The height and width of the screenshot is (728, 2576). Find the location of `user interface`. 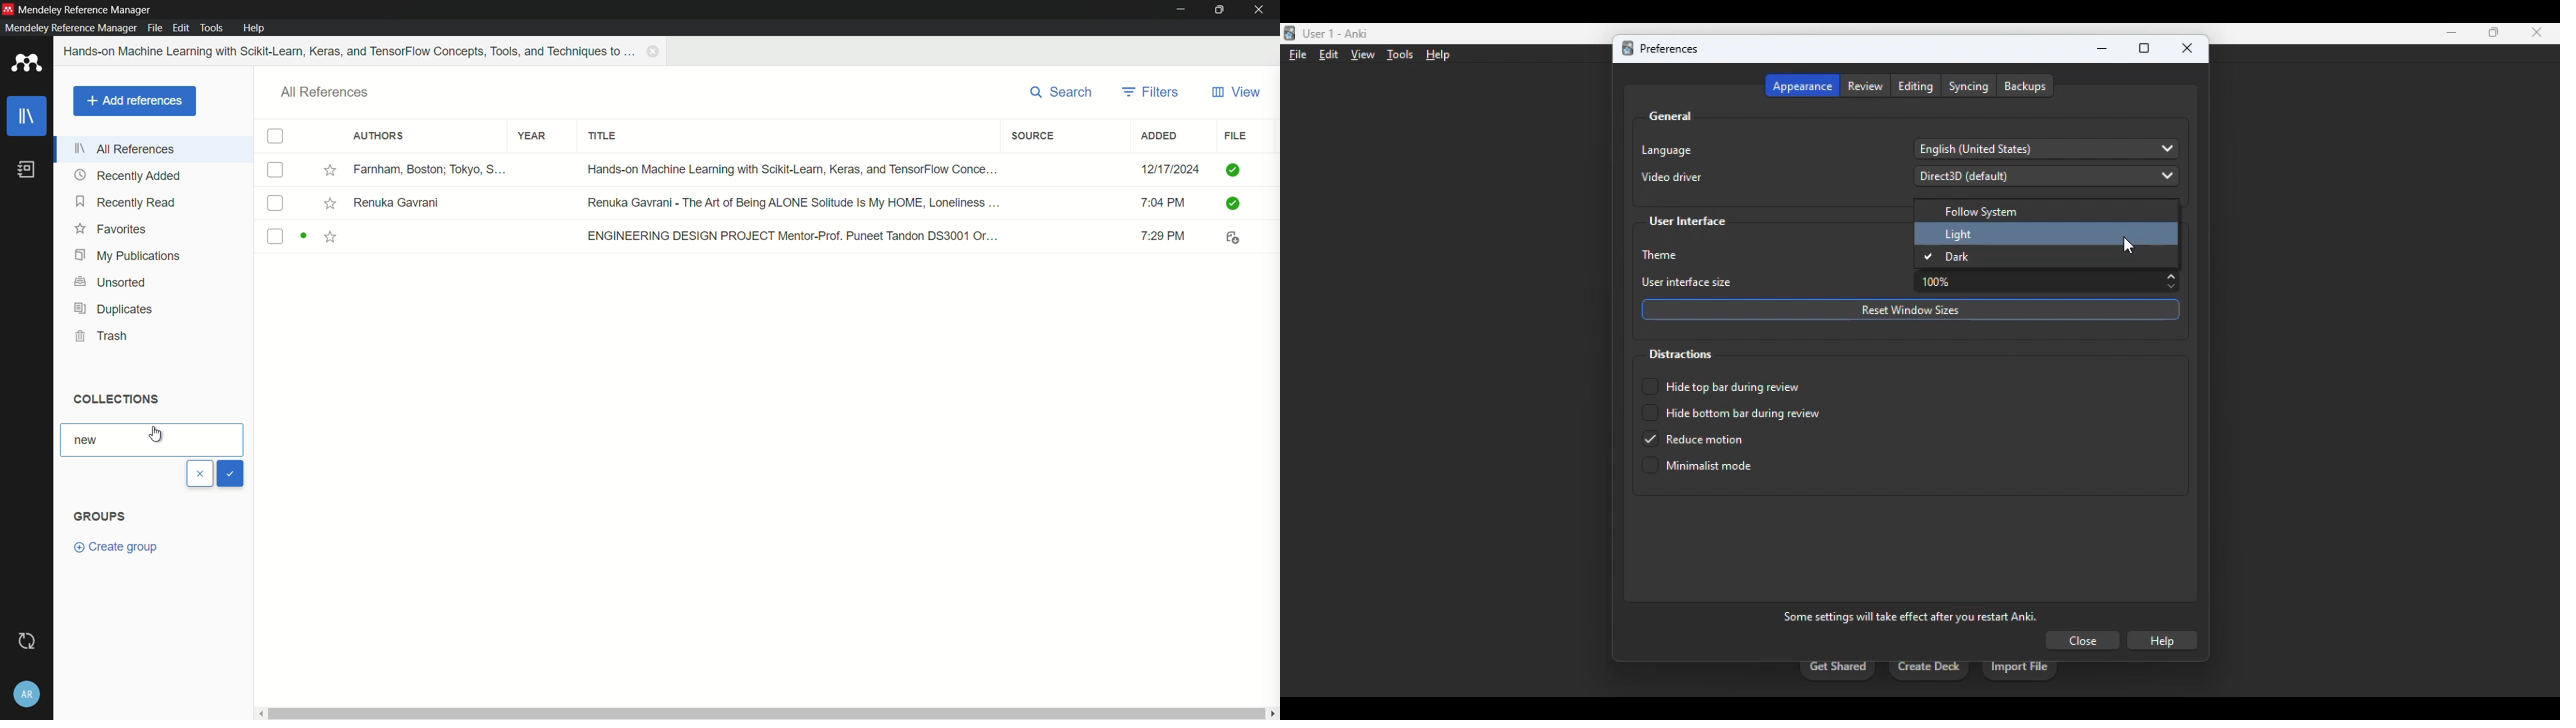

user interface is located at coordinates (1688, 222).